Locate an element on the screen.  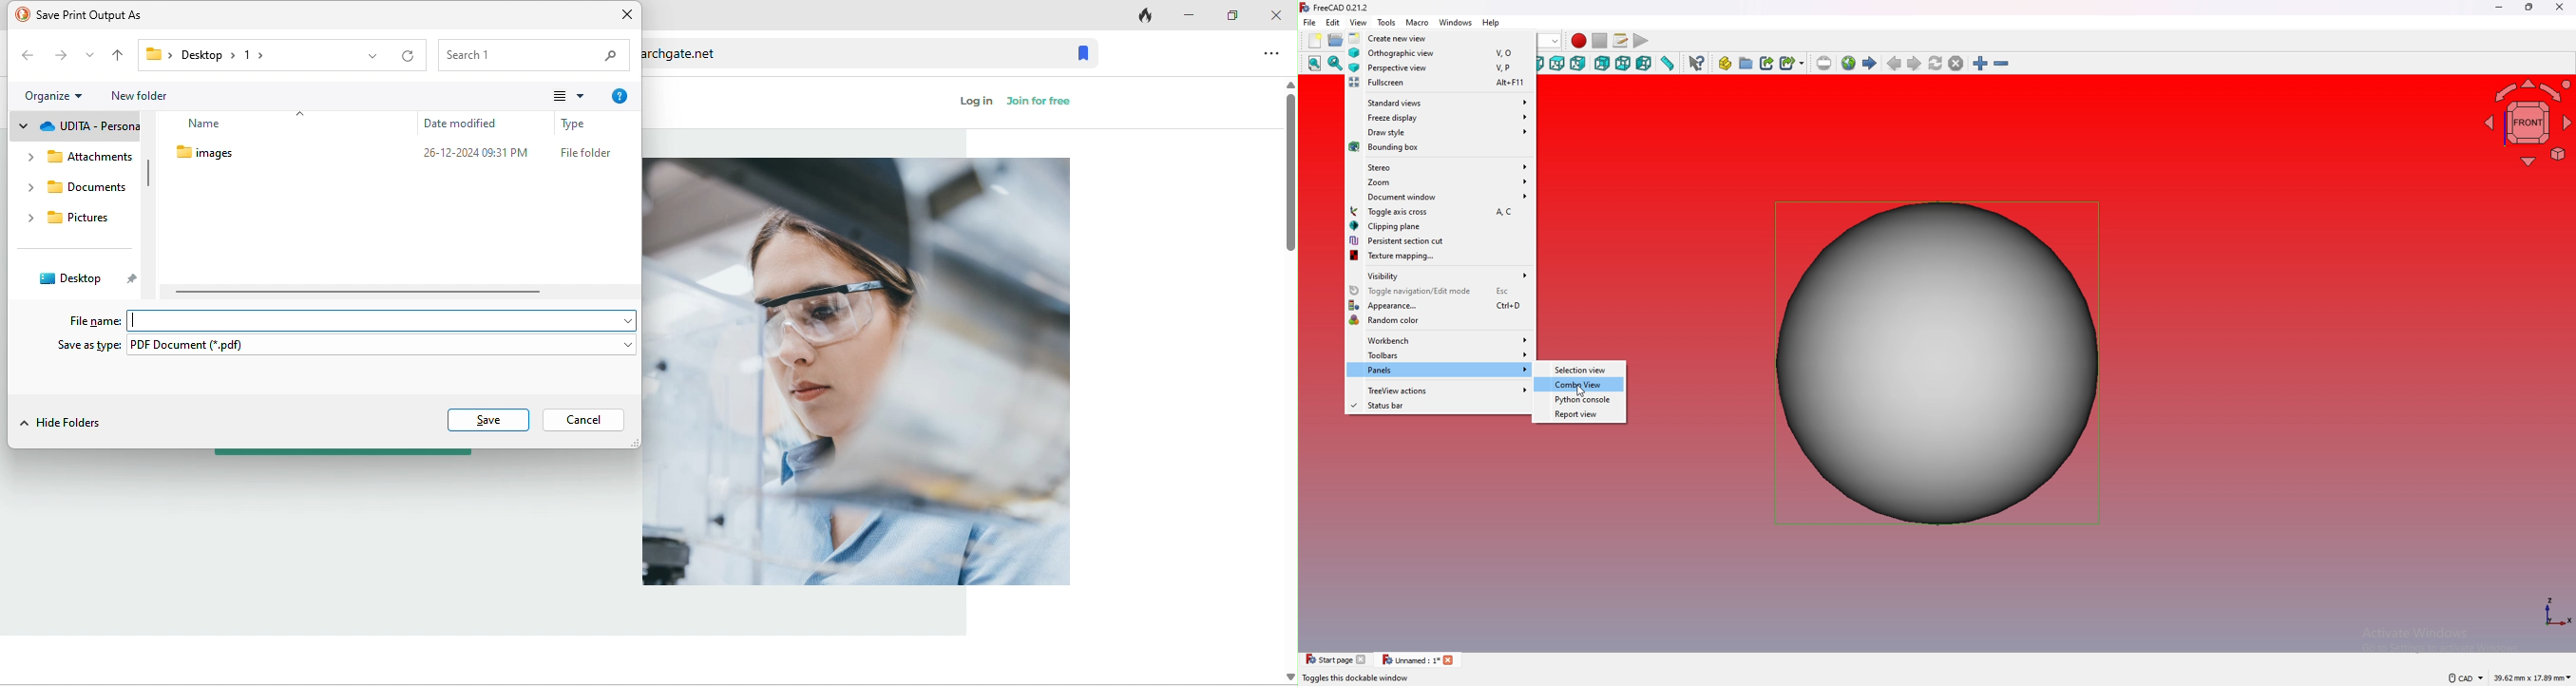
toggle navigation is located at coordinates (1440, 290).